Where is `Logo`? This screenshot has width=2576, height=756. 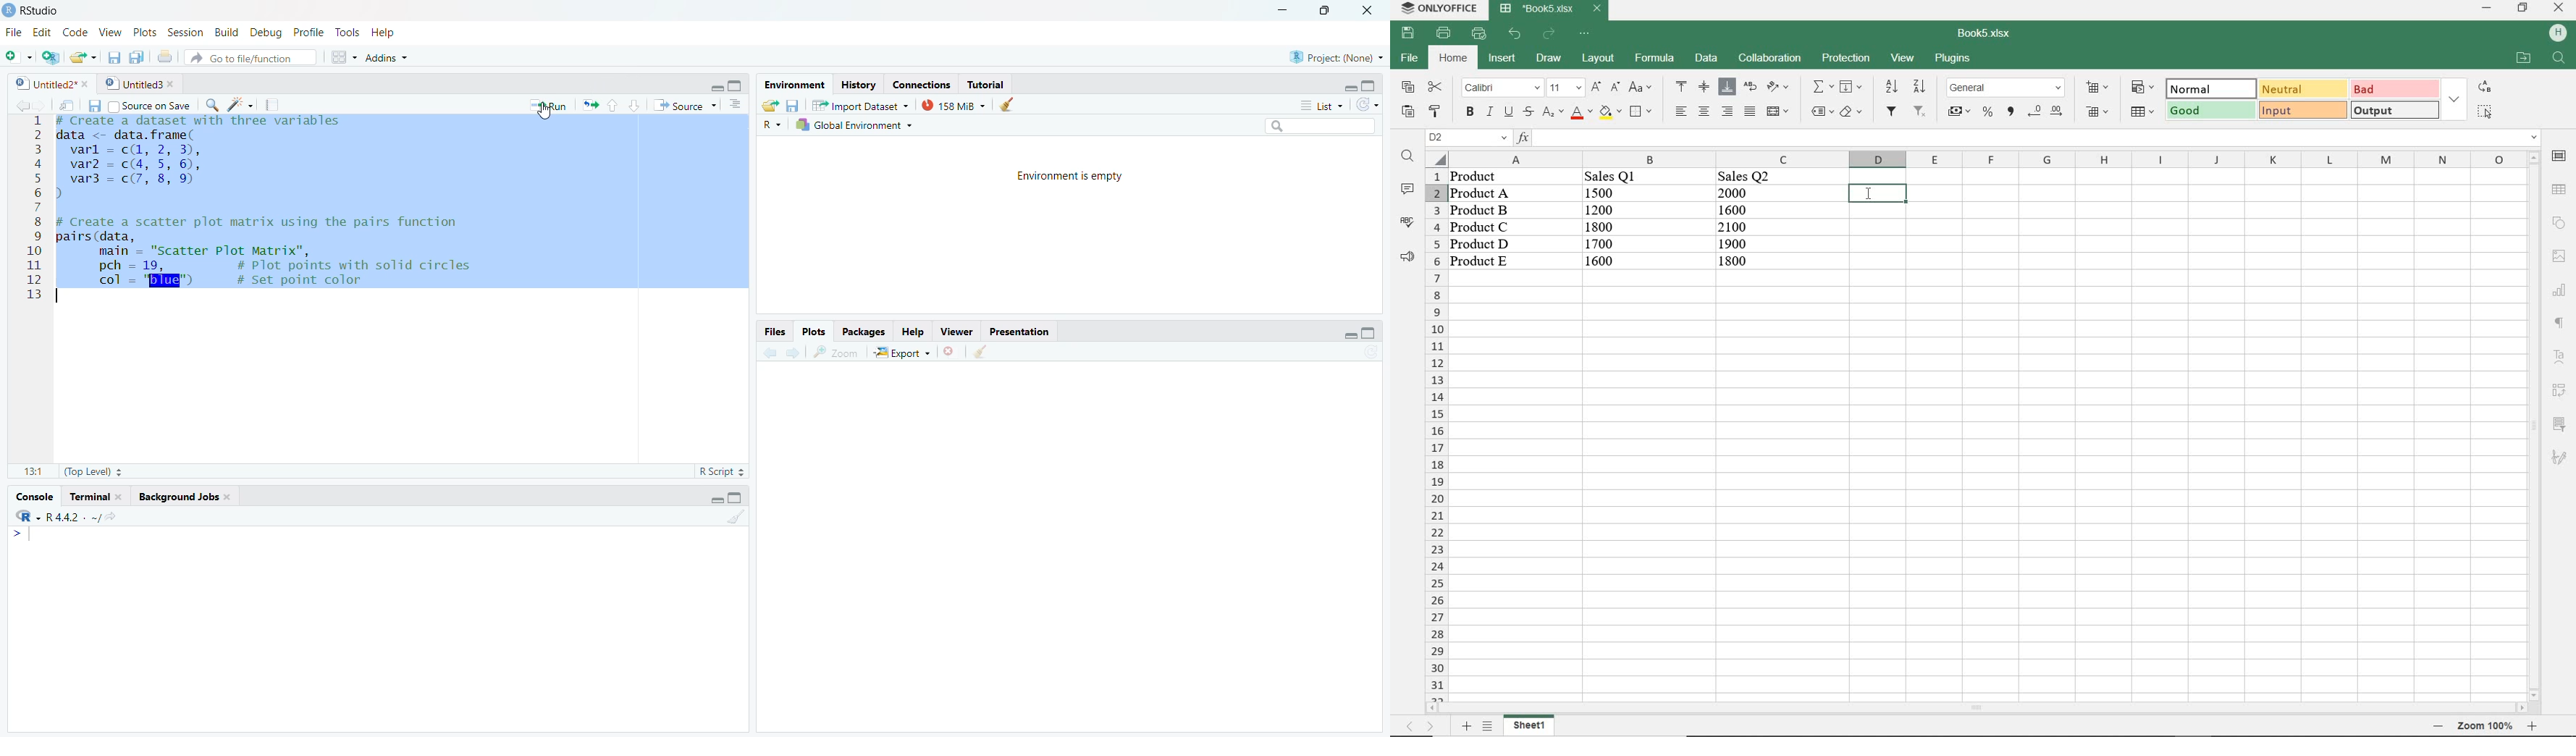
Logo is located at coordinates (9, 9).